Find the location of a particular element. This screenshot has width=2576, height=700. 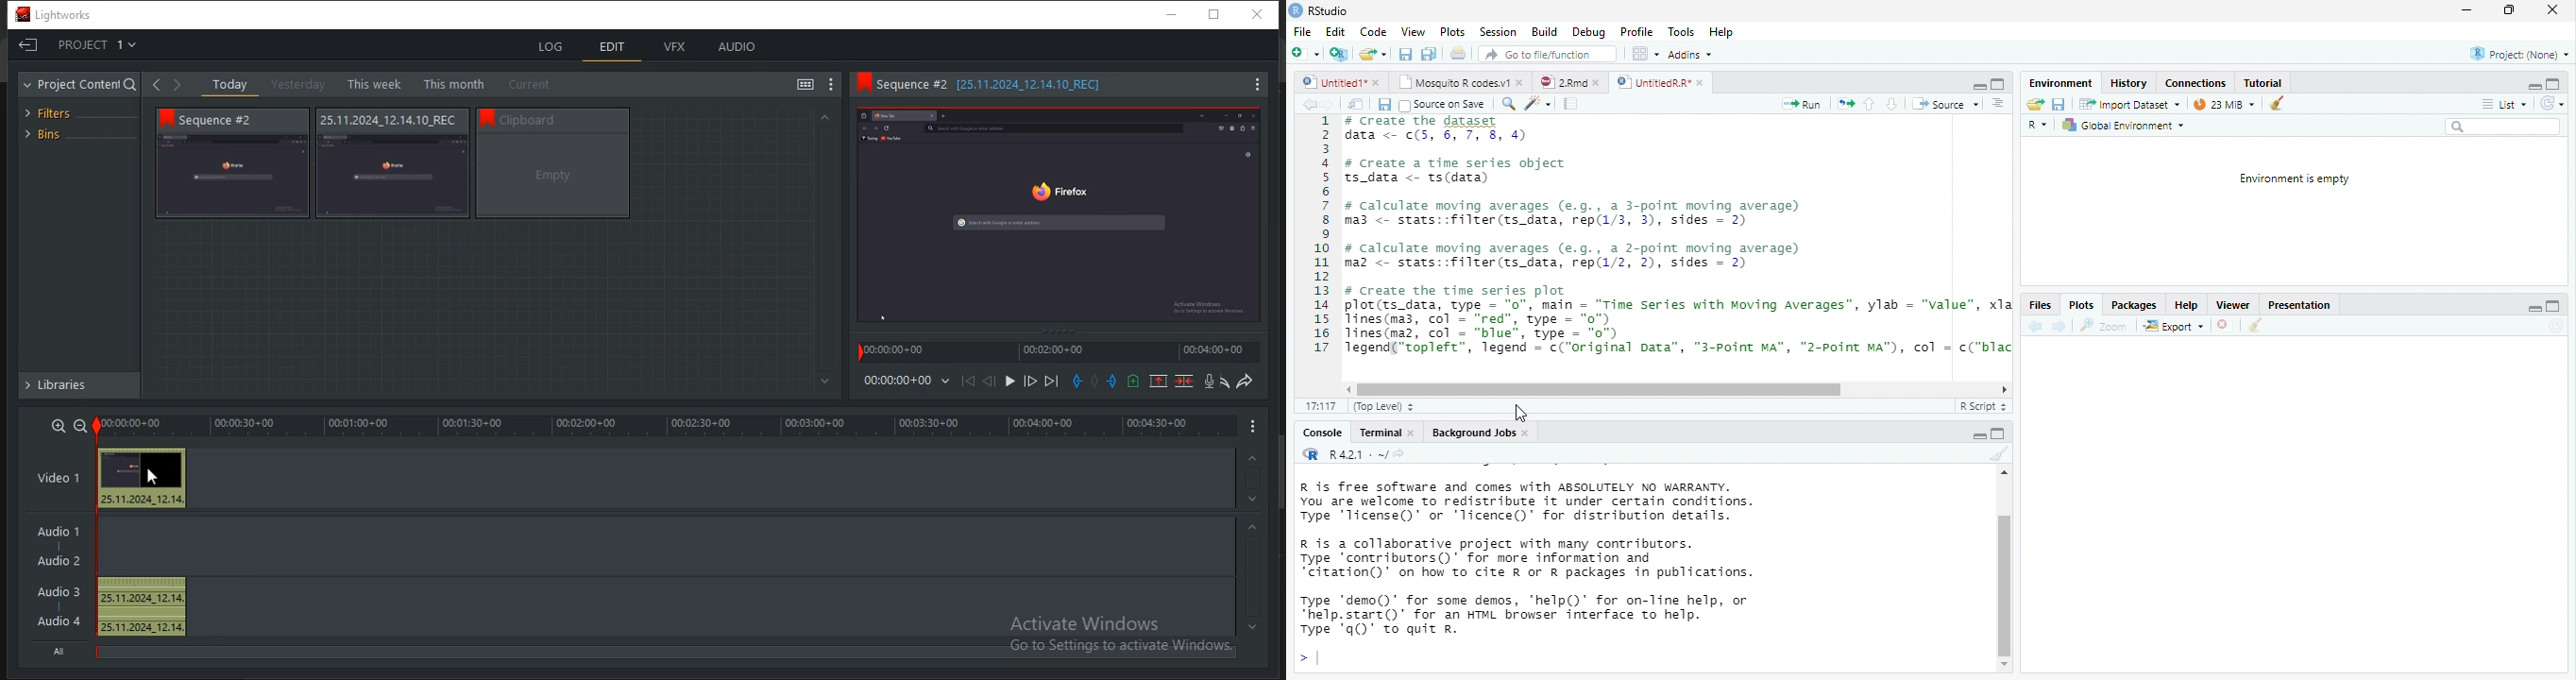

search is located at coordinates (2502, 127).